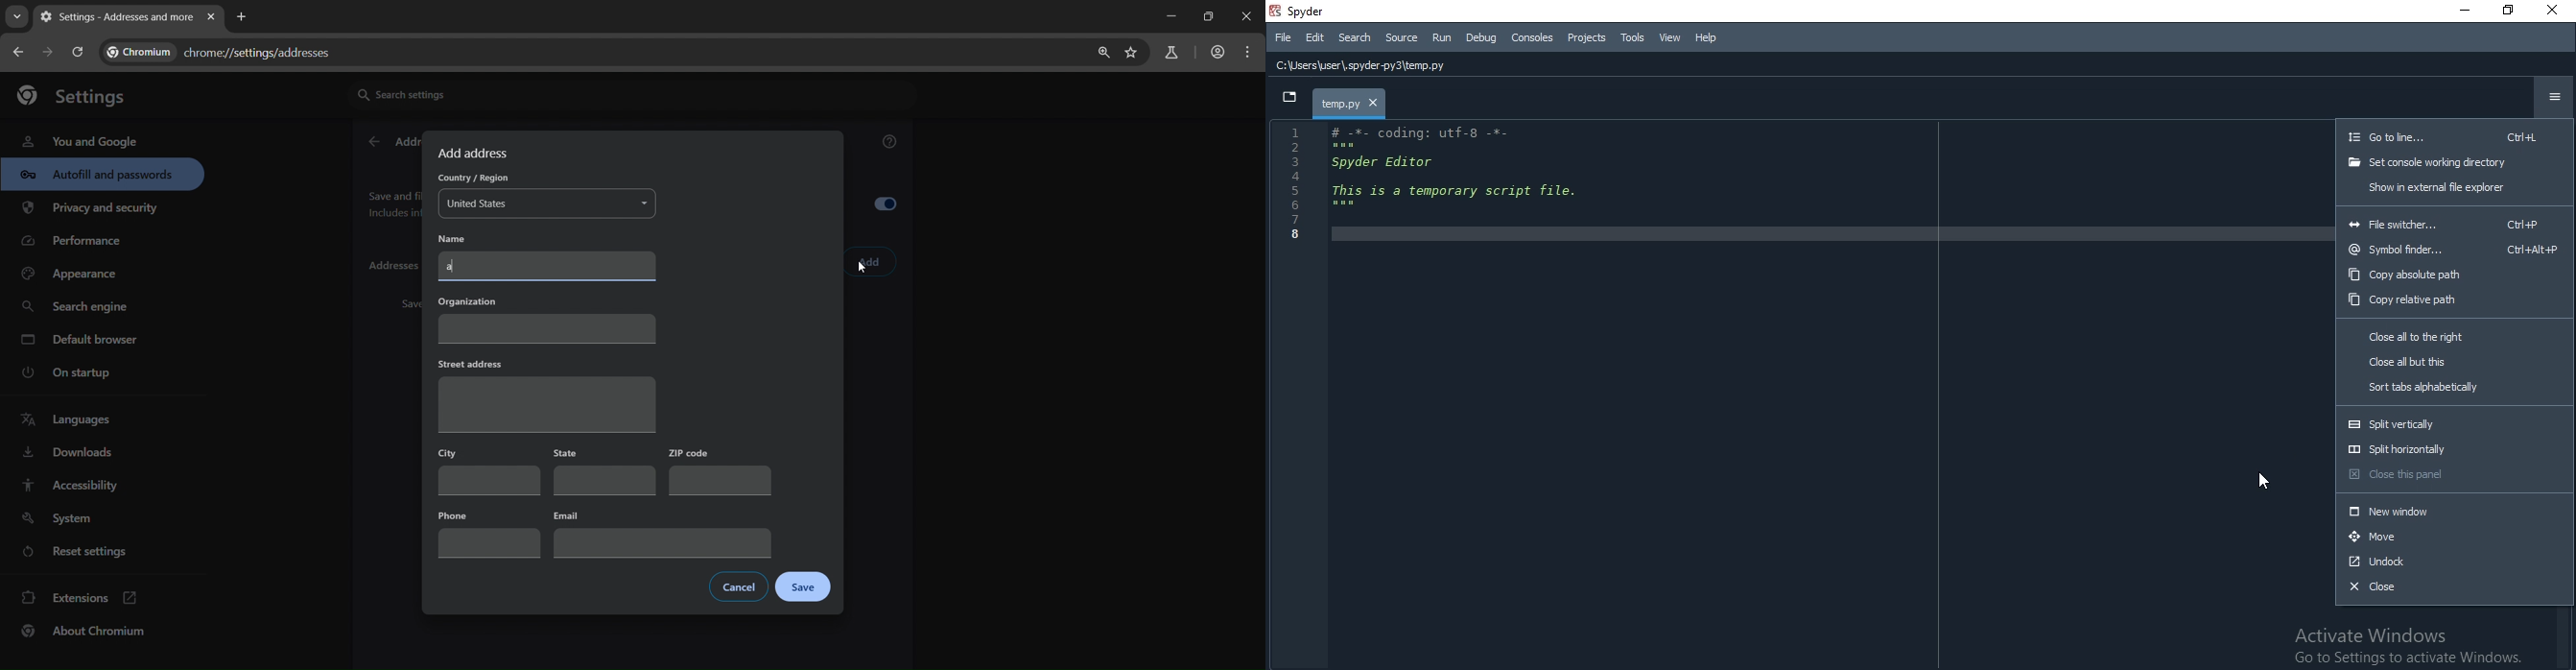 The width and height of the screenshot is (2576, 672). What do you see at coordinates (2261, 484) in the screenshot?
I see `Cursor` at bounding box center [2261, 484].